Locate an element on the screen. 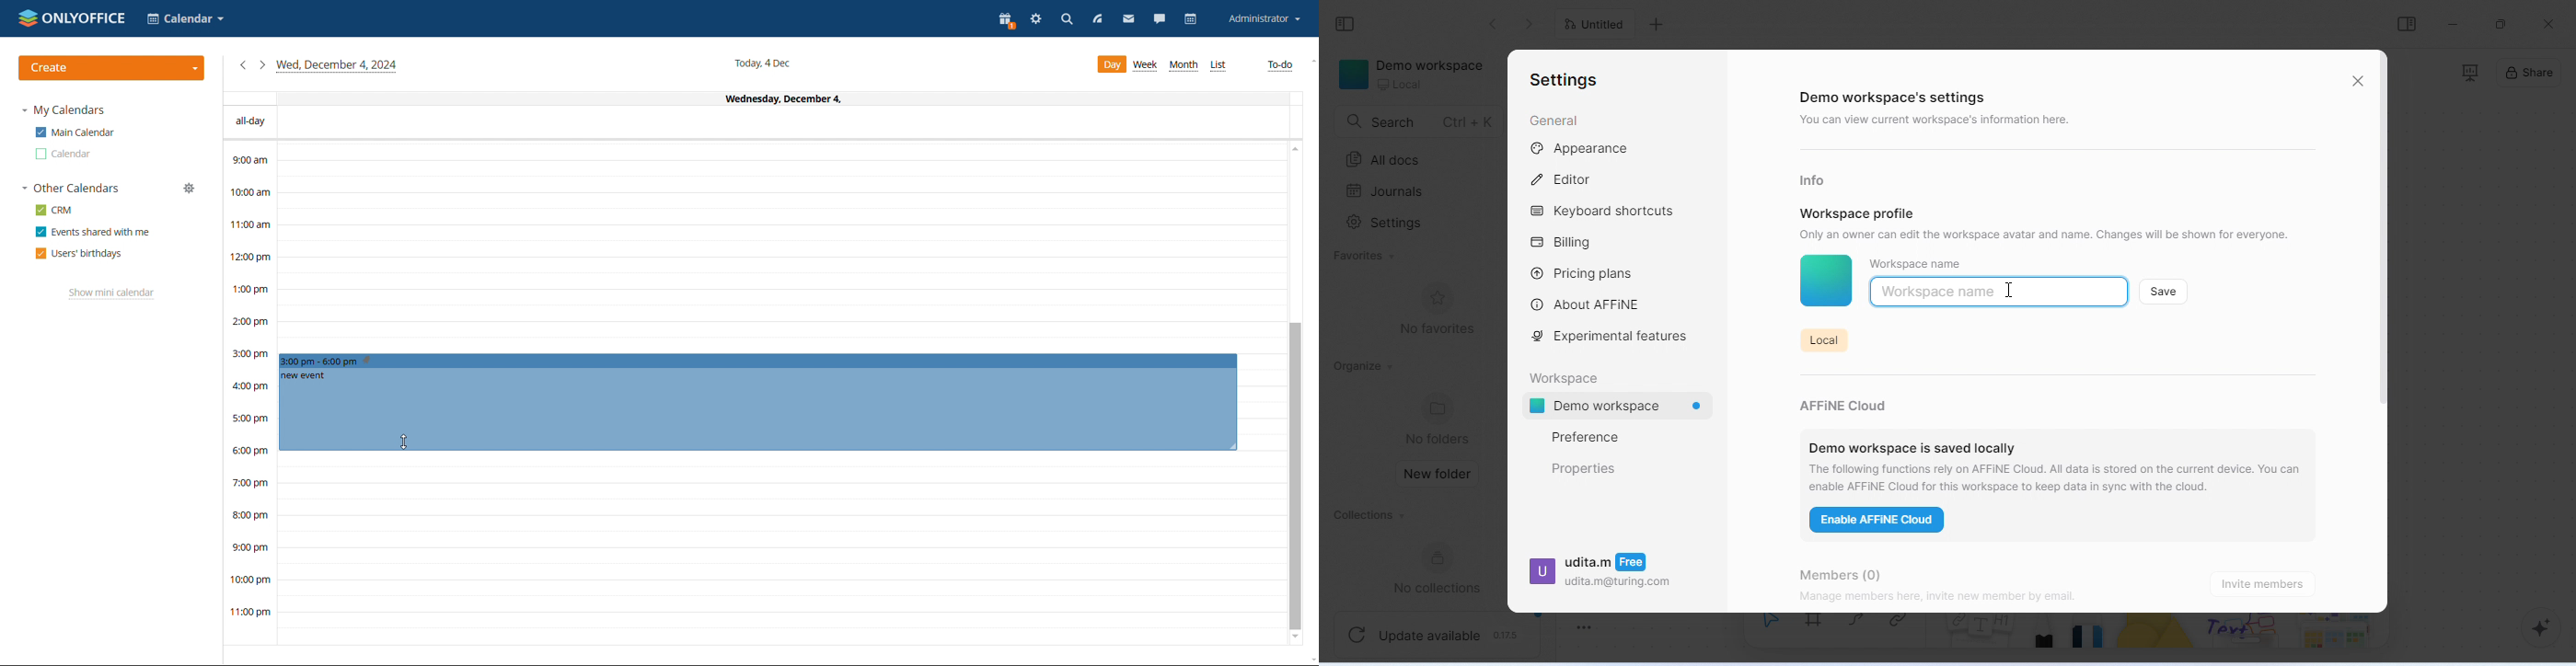 Image resolution: width=2576 pixels, height=672 pixels. shape is located at coordinates (2158, 638).